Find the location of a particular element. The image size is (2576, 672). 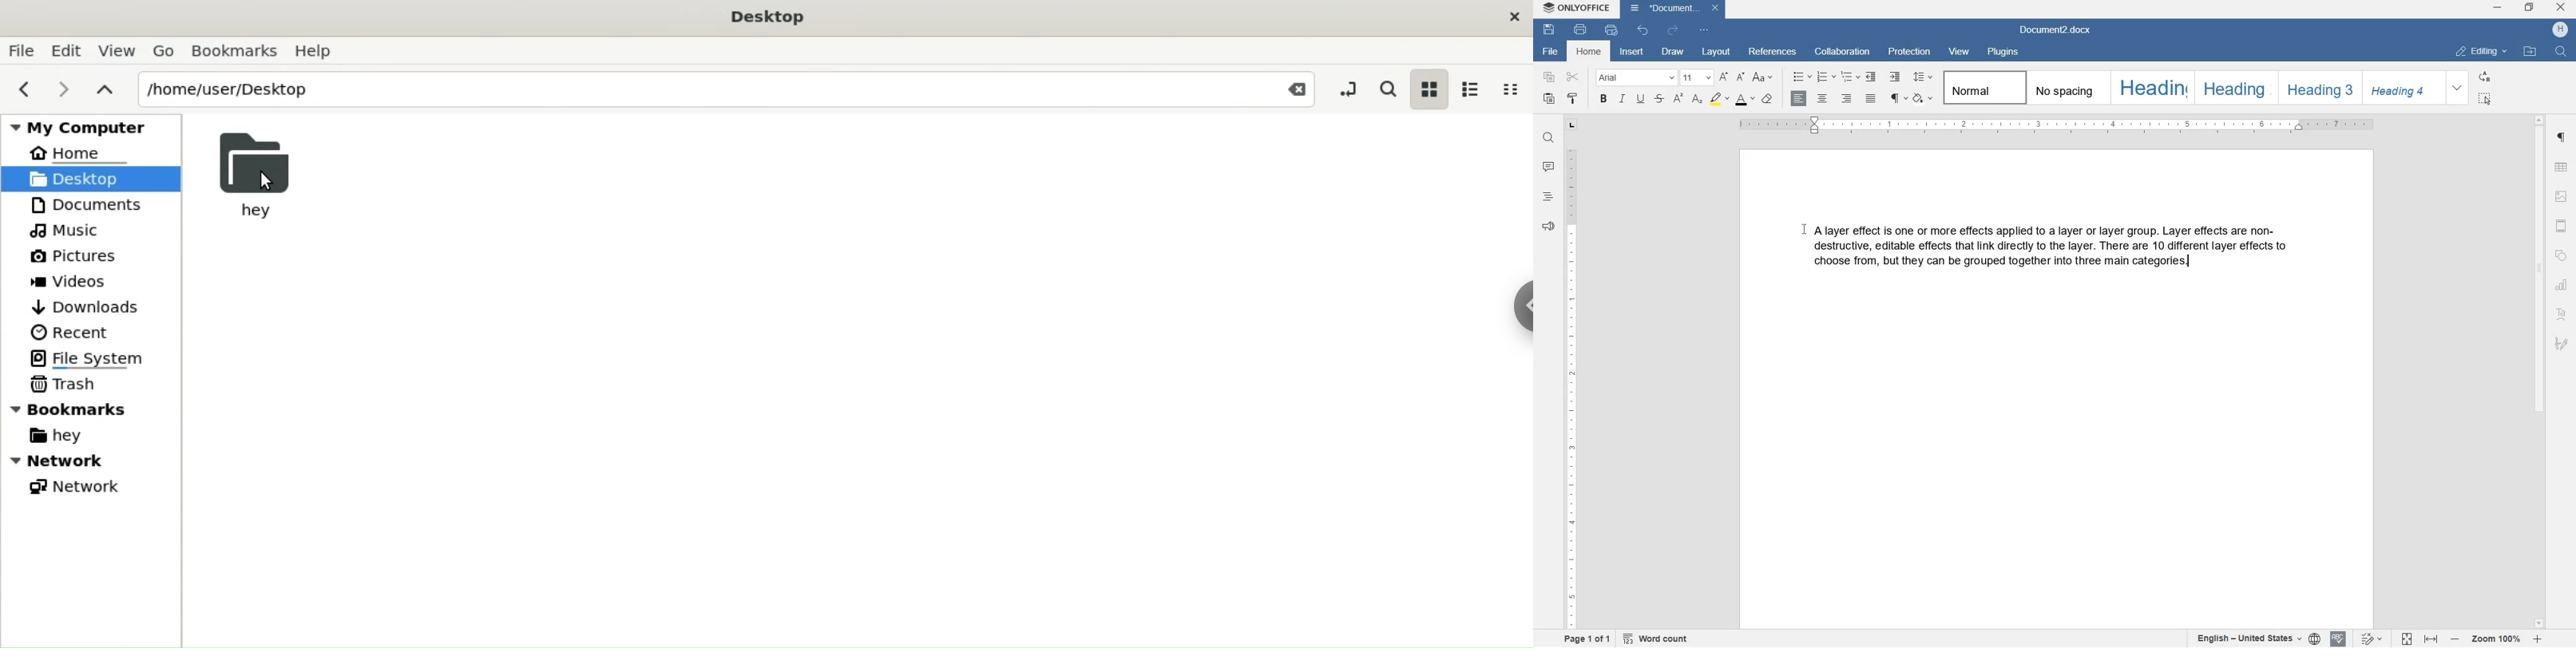

open file location is located at coordinates (2531, 52).